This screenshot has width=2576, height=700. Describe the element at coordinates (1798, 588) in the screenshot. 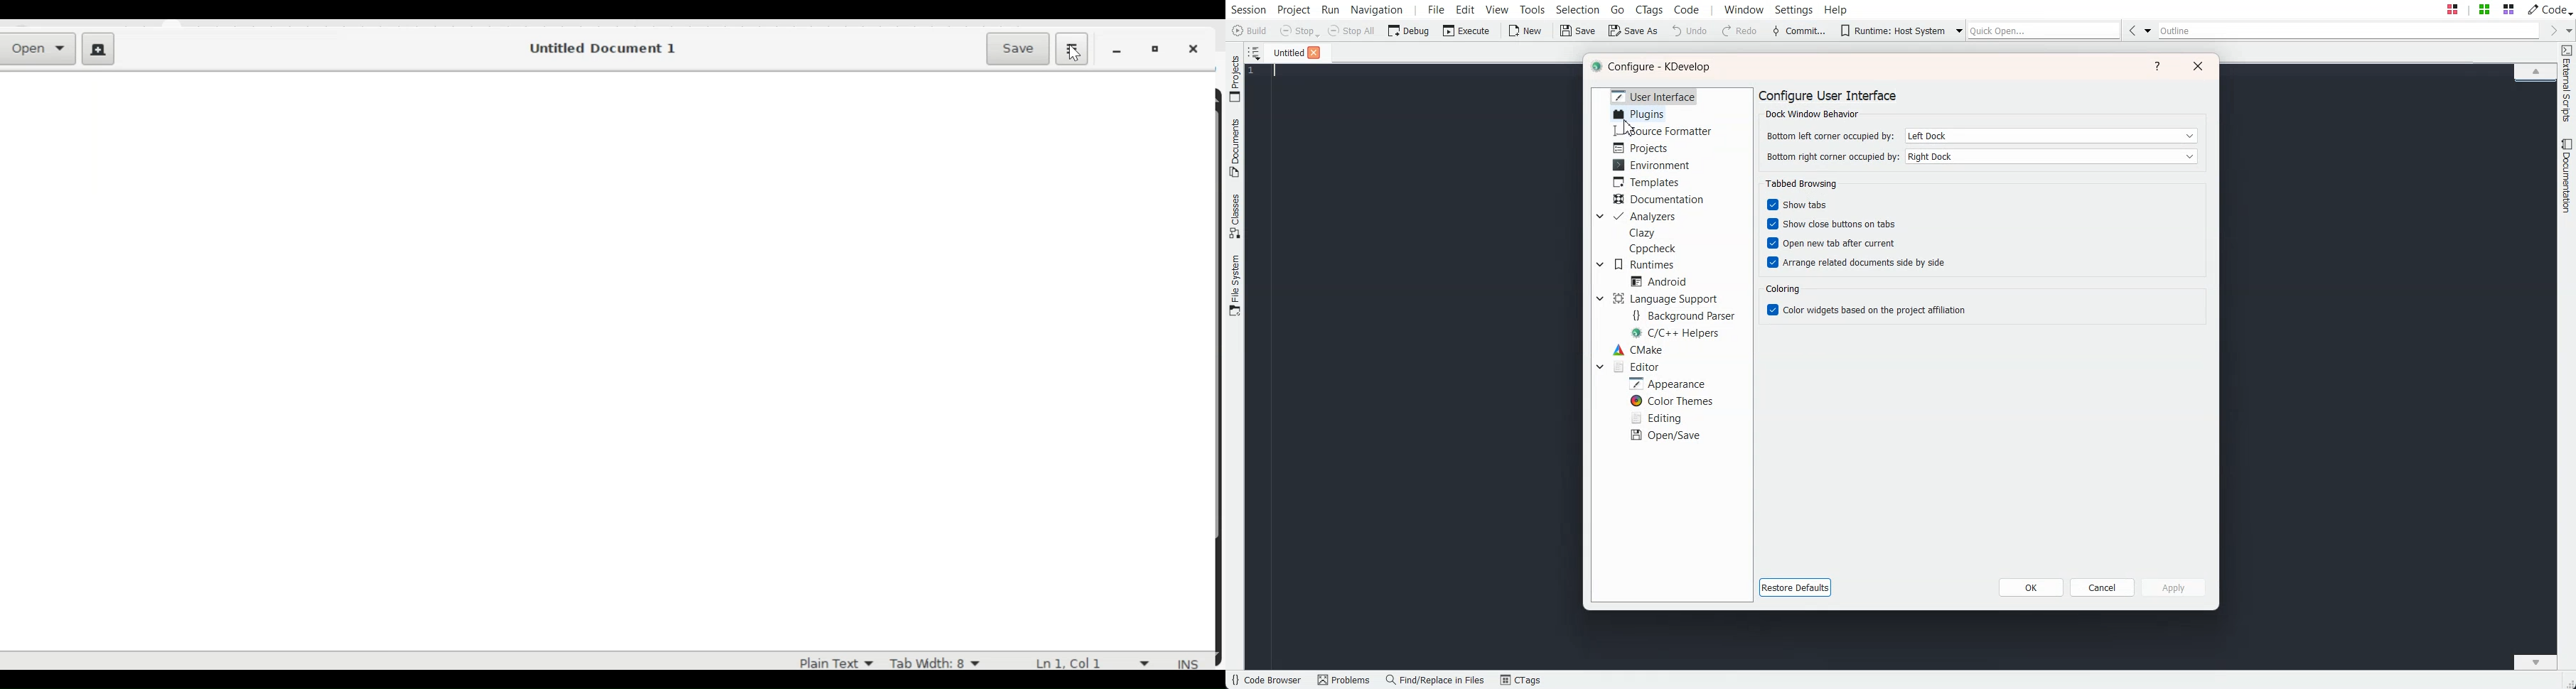

I see `Restore Defaults` at that location.